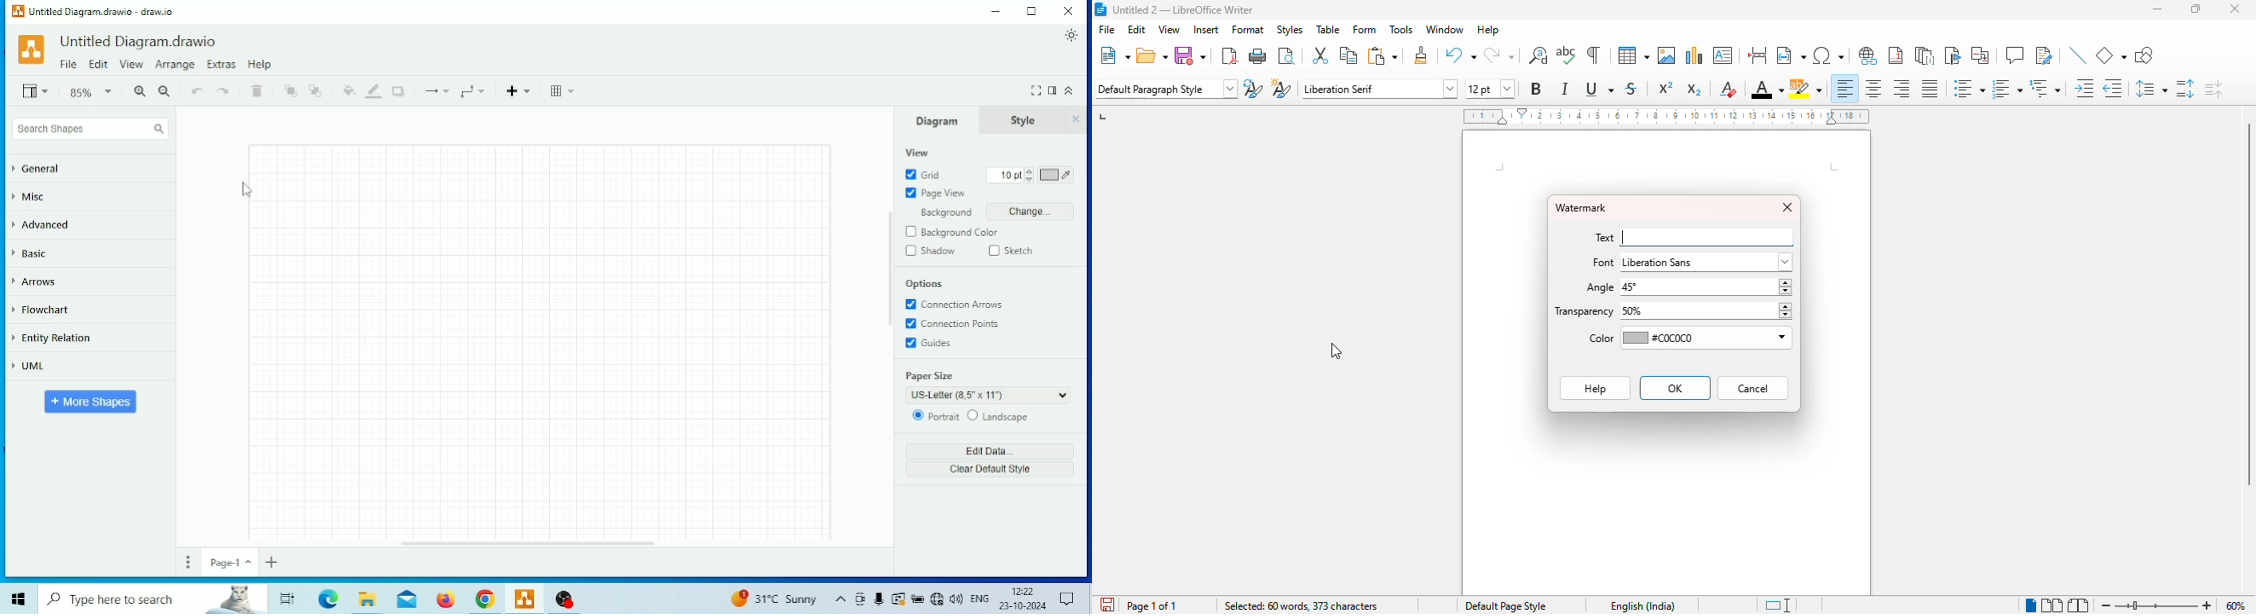  Describe the element at coordinates (328, 599) in the screenshot. I see `Microsoft Edge` at that location.